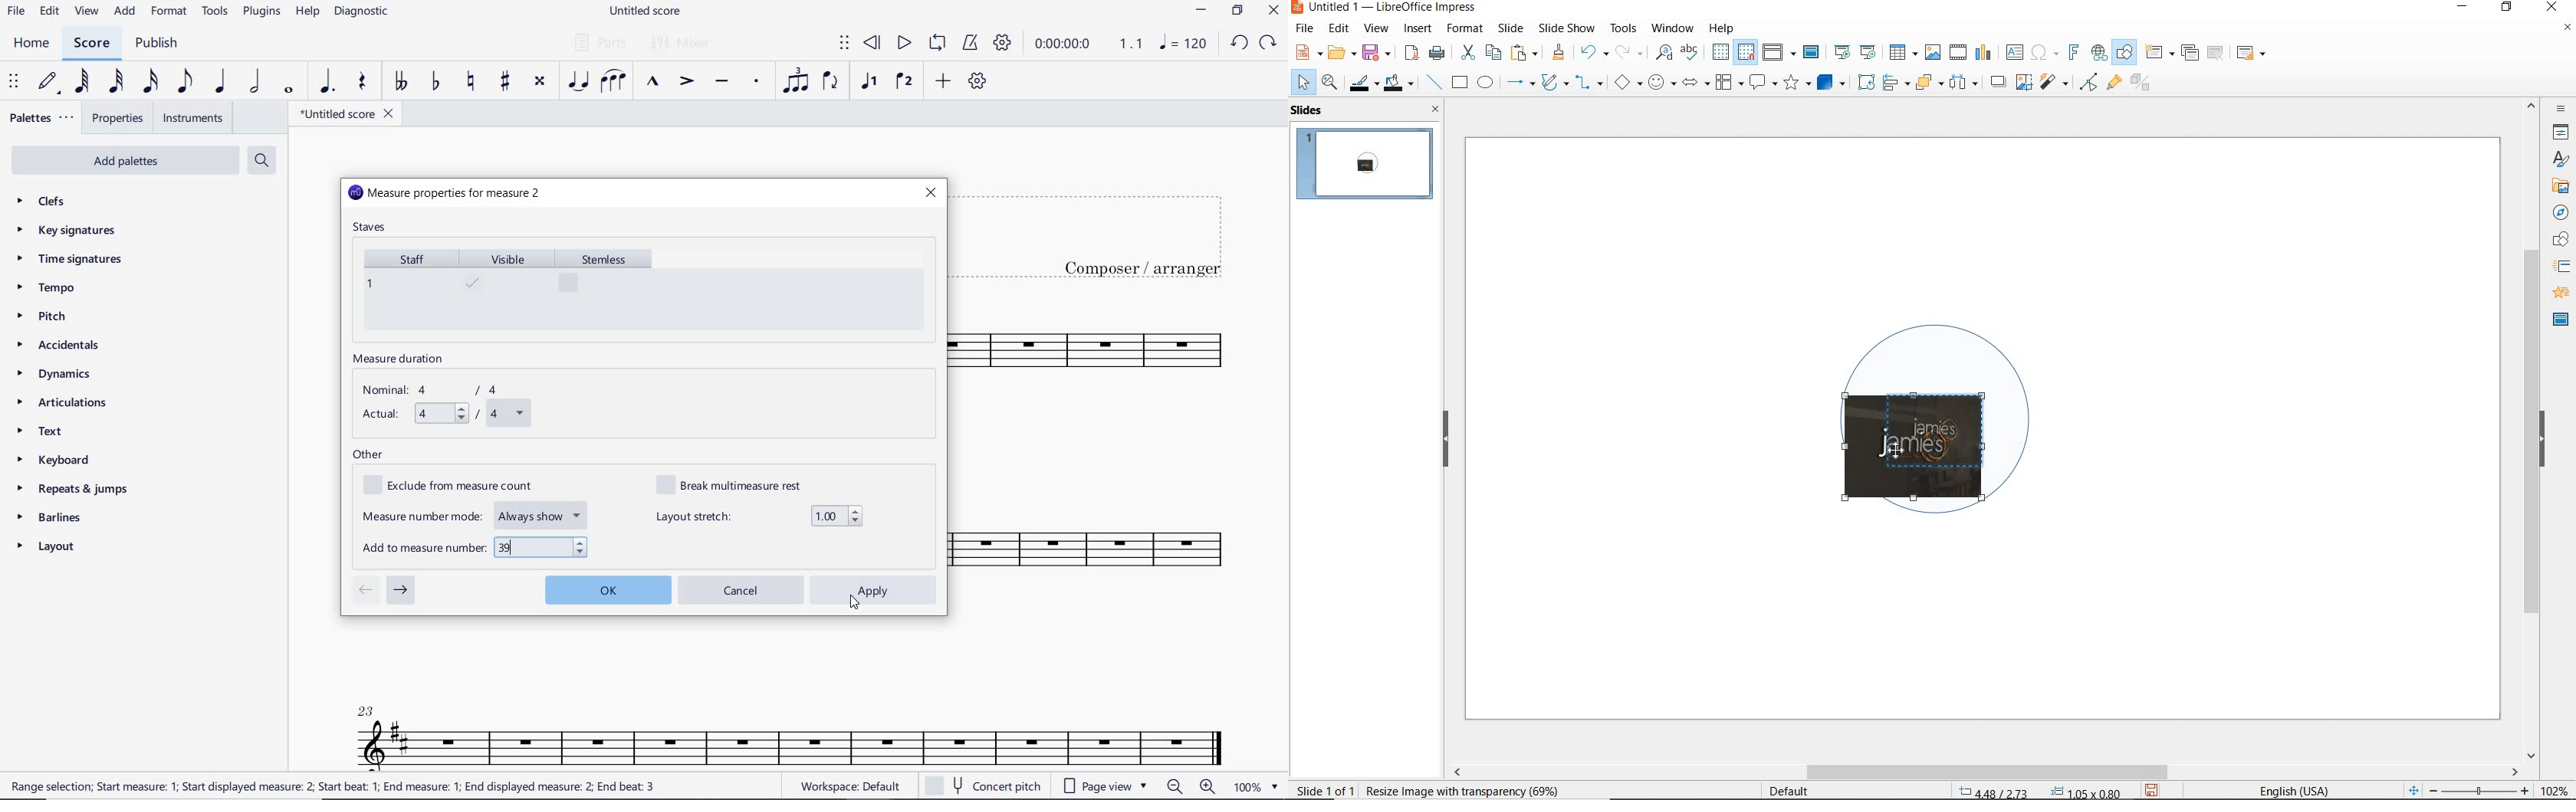 Image resolution: width=2576 pixels, height=812 pixels. Describe the element at coordinates (368, 455) in the screenshot. I see `other` at that location.